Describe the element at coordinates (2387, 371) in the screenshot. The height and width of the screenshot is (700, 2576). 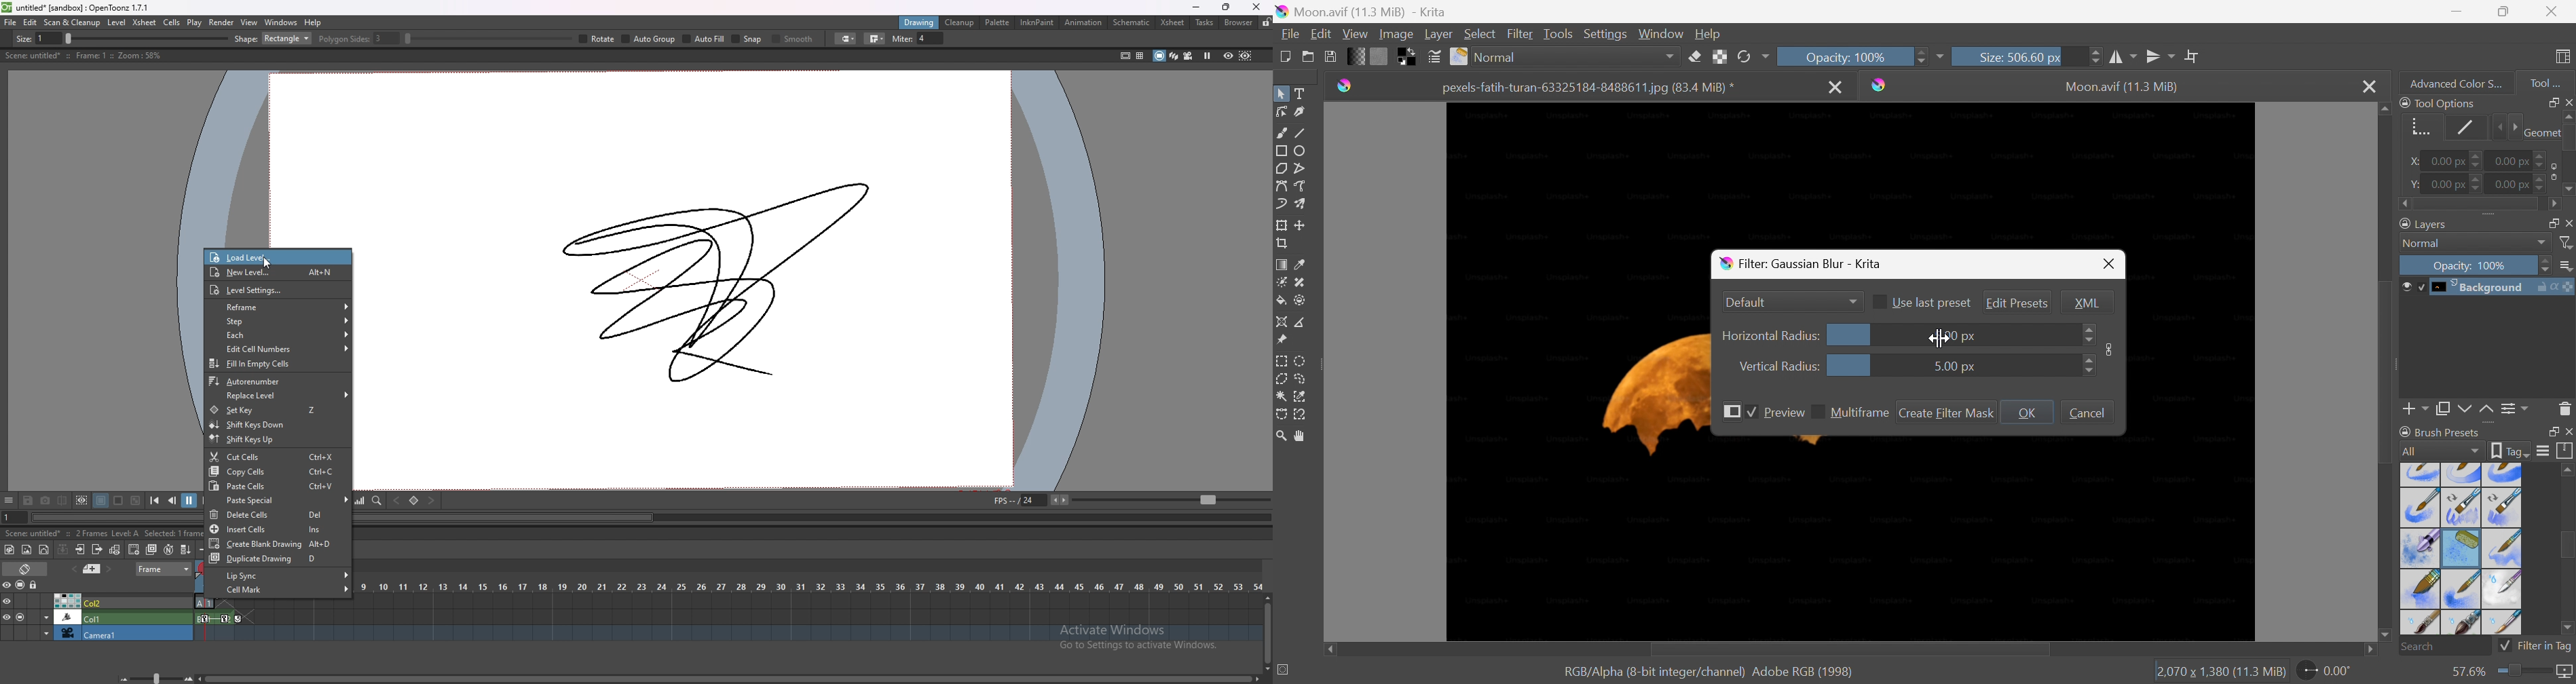
I see `Scroll bar` at that location.